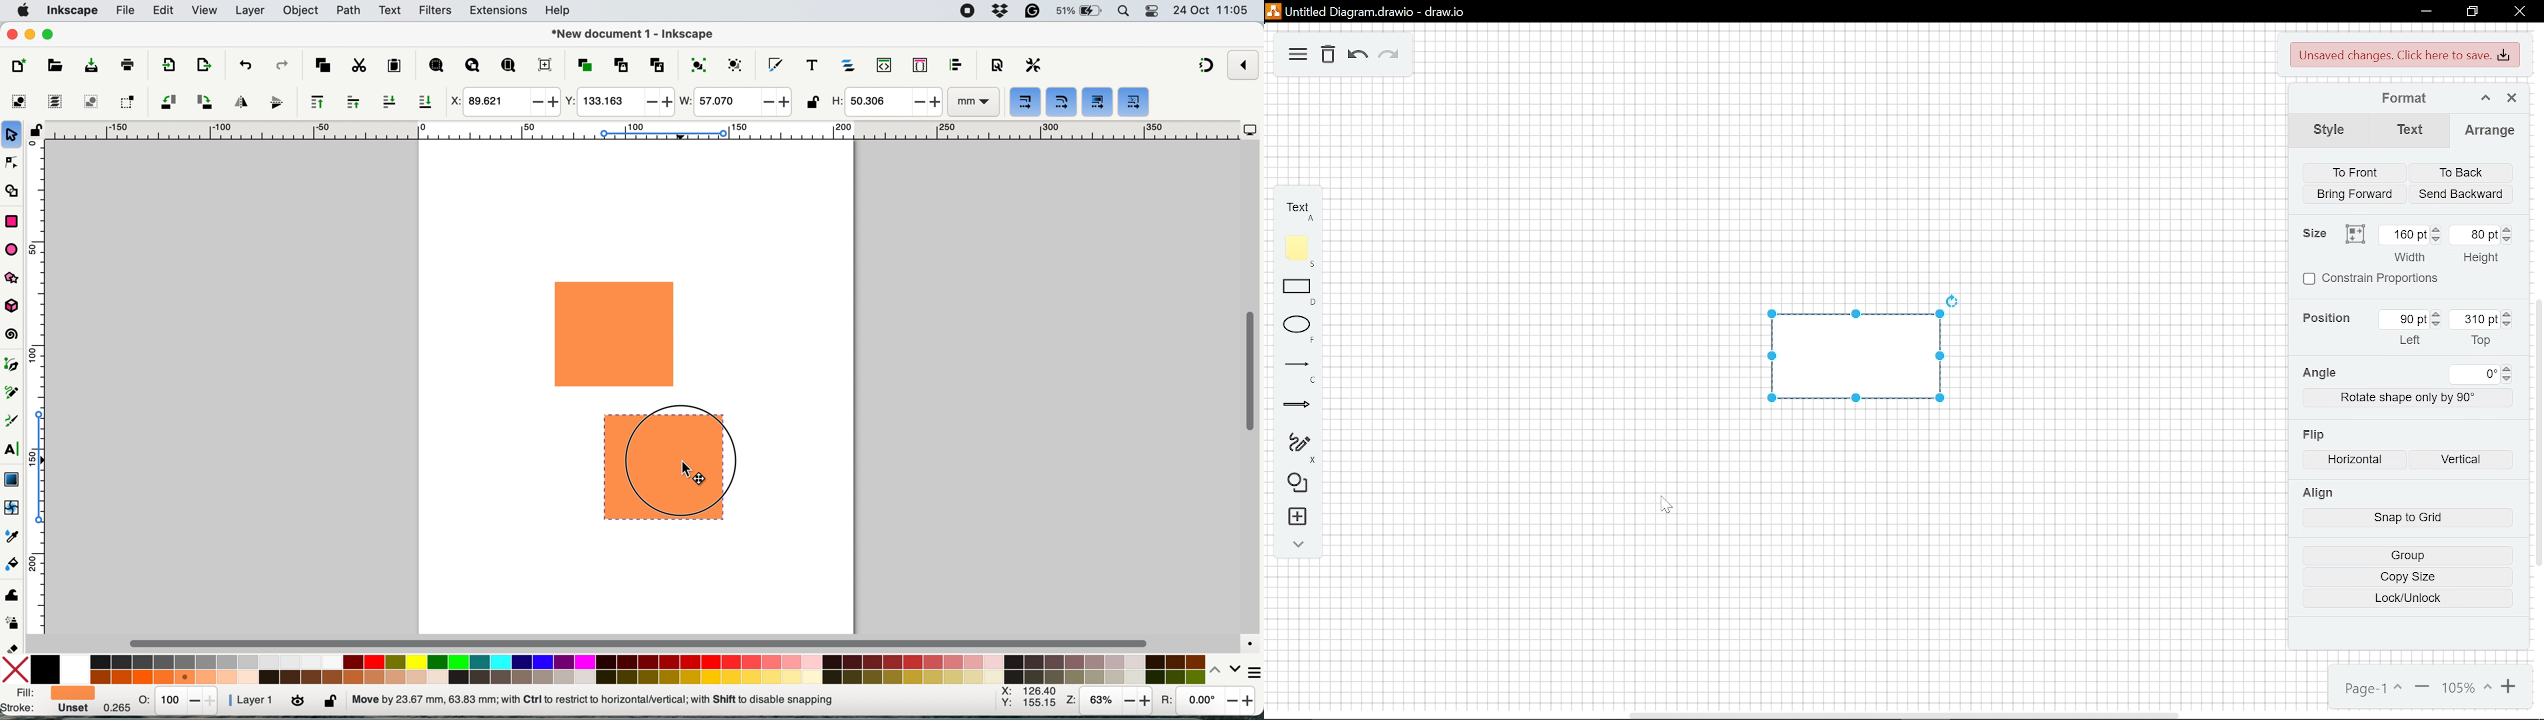 The width and height of the screenshot is (2548, 728). What do you see at coordinates (813, 103) in the screenshot?
I see `lock unlock` at bounding box center [813, 103].